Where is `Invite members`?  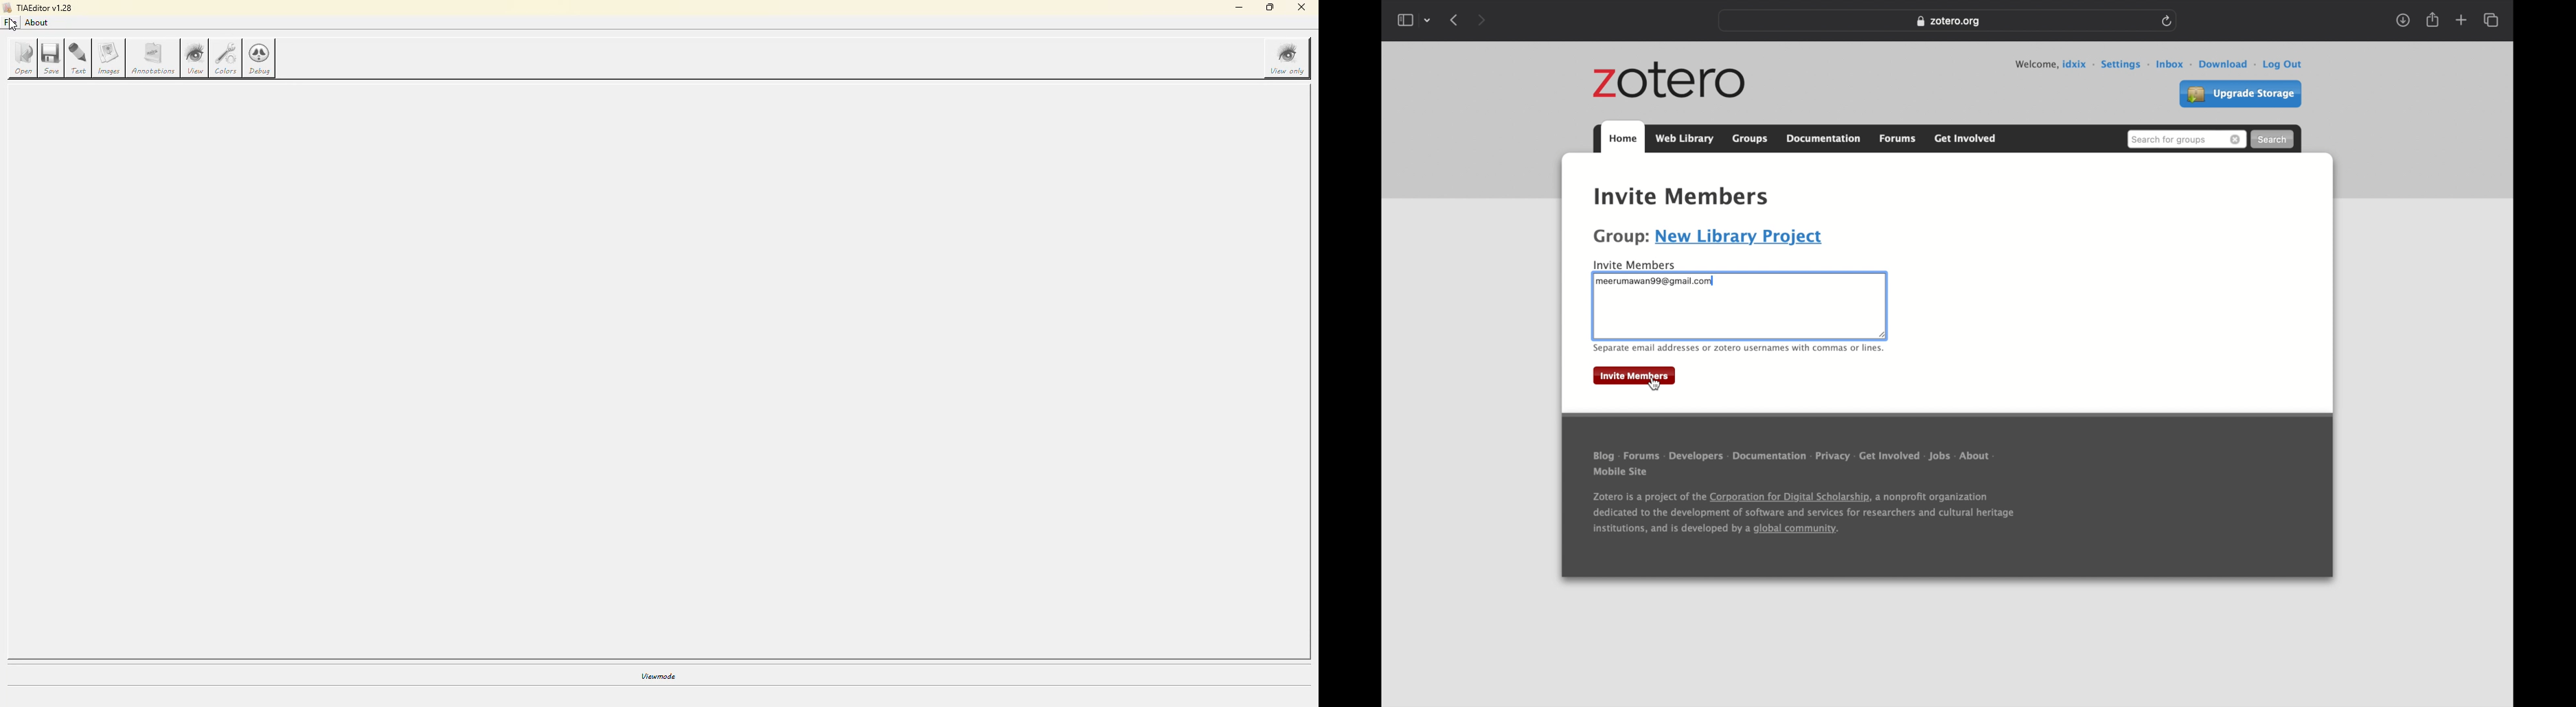 Invite members is located at coordinates (1680, 197).